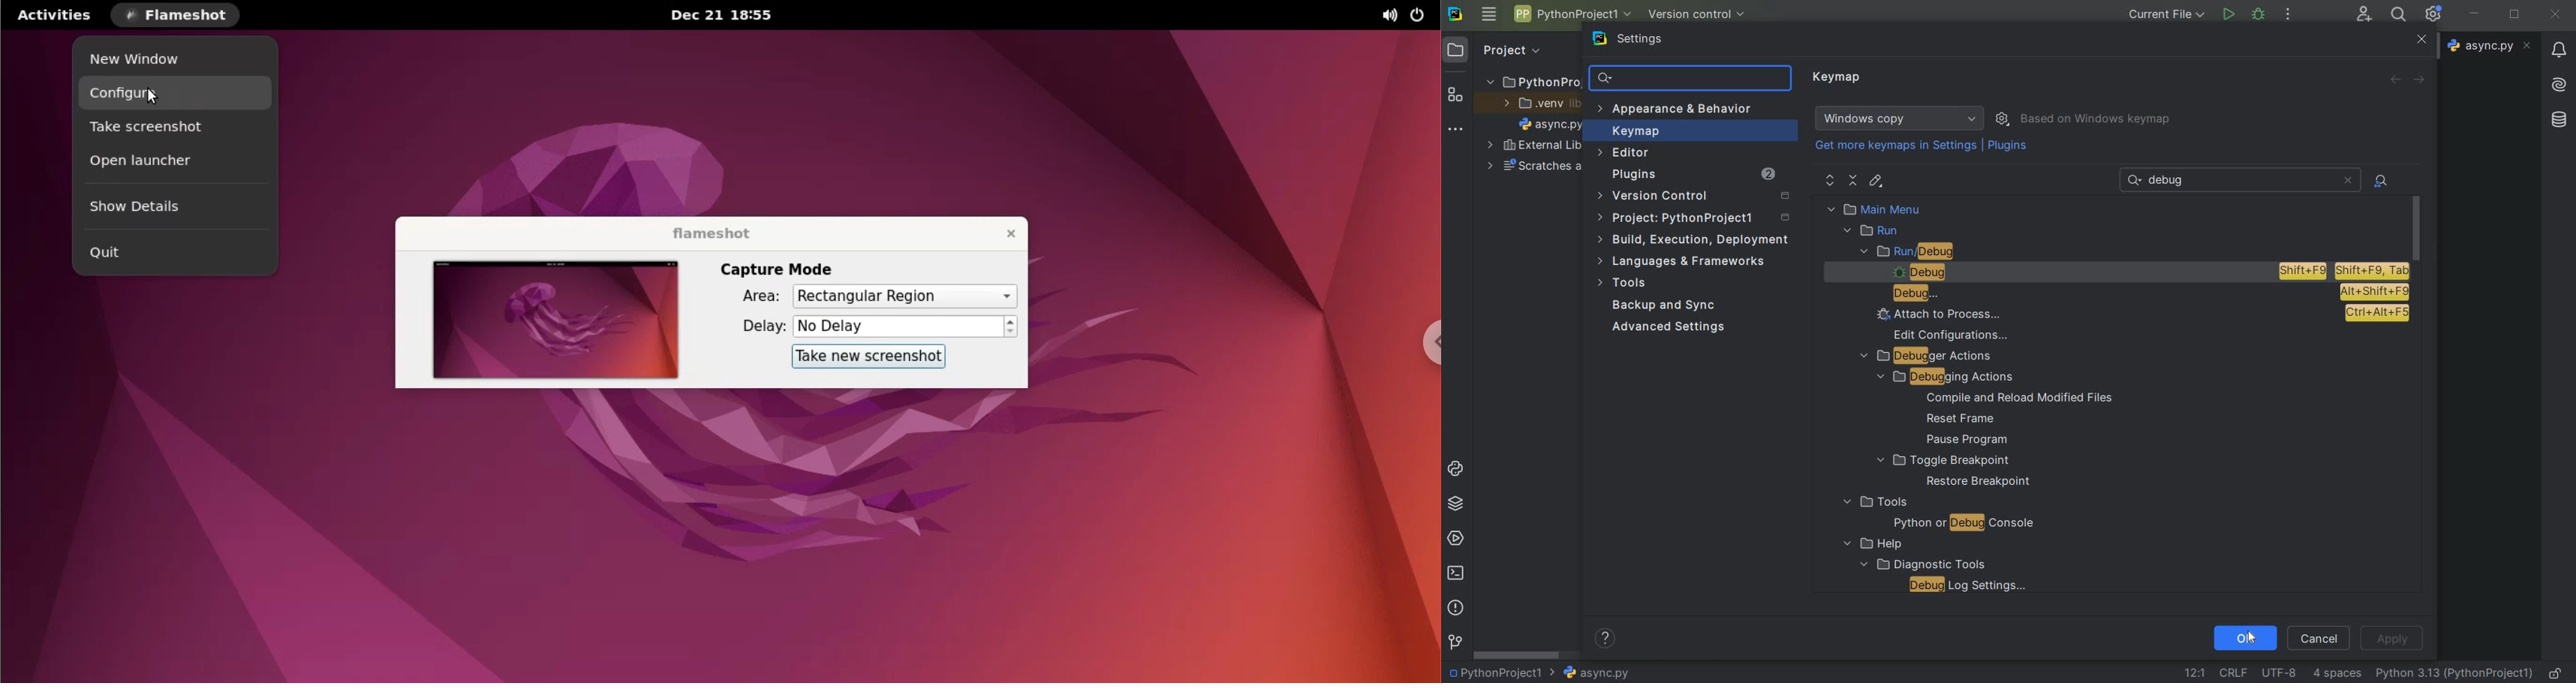  Describe the element at coordinates (1534, 147) in the screenshot. I see `external libraries` at that location.